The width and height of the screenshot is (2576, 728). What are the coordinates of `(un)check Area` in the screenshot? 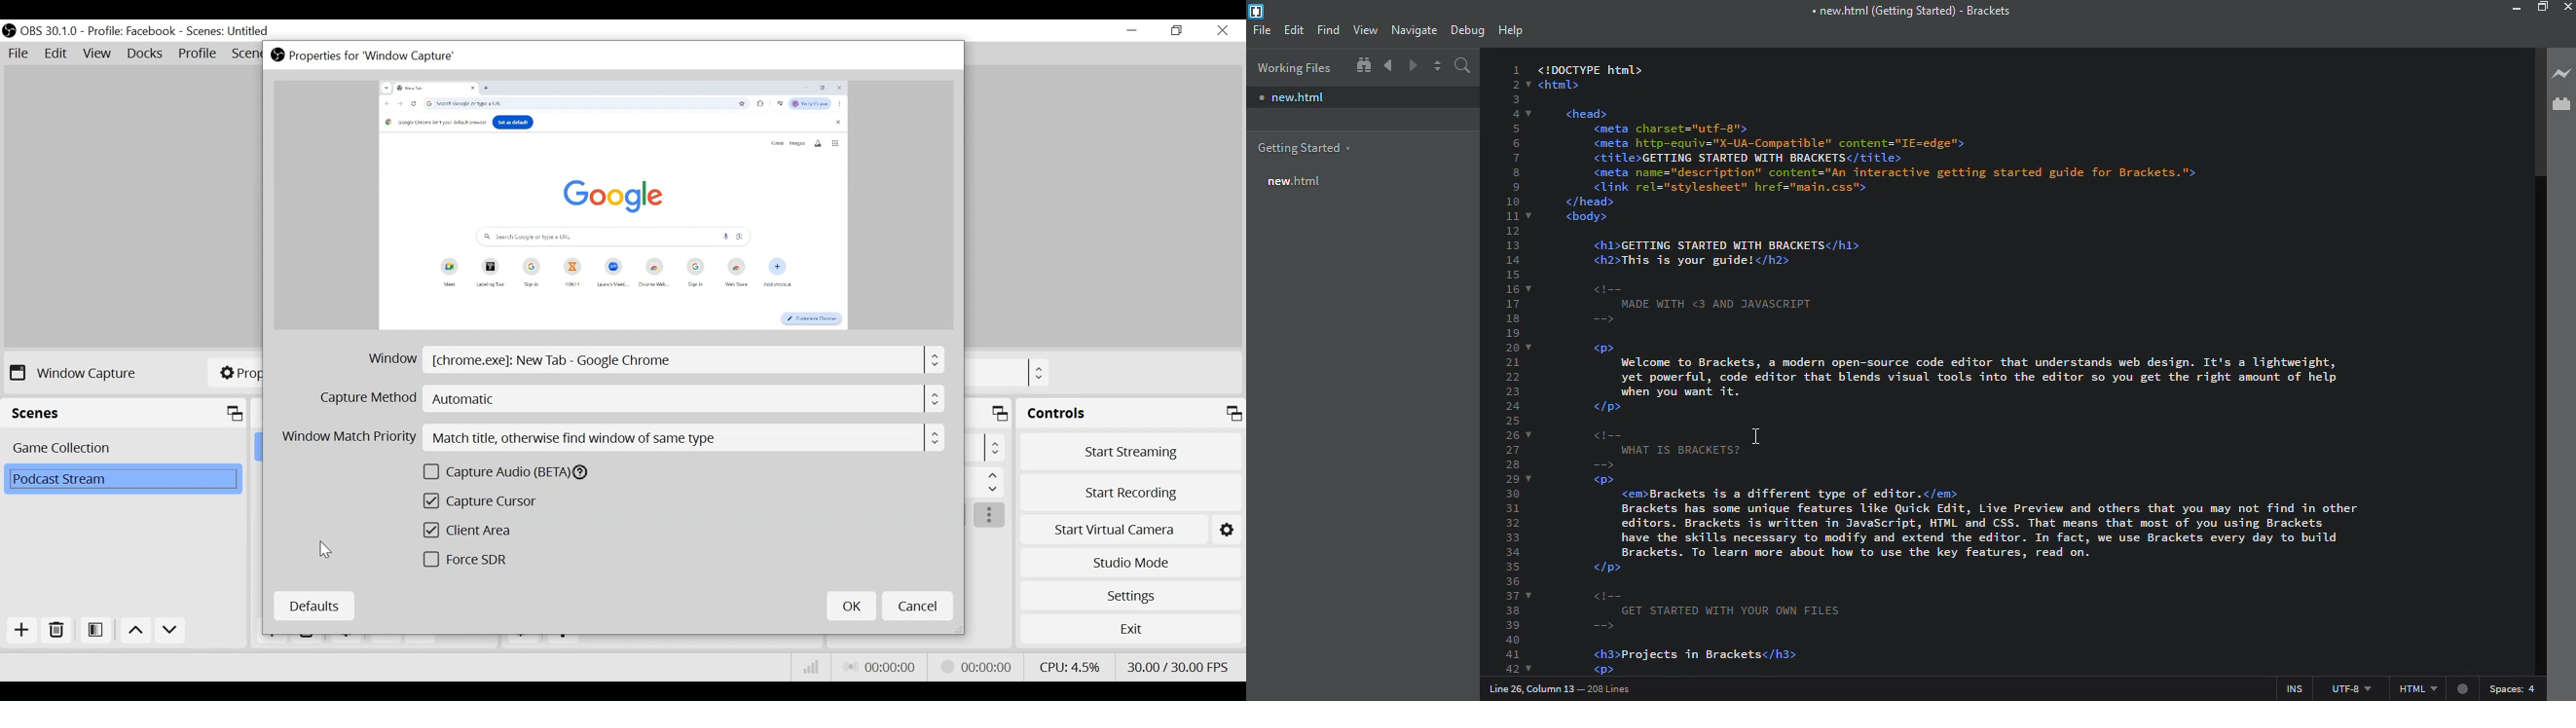 It's located at (477, 531).